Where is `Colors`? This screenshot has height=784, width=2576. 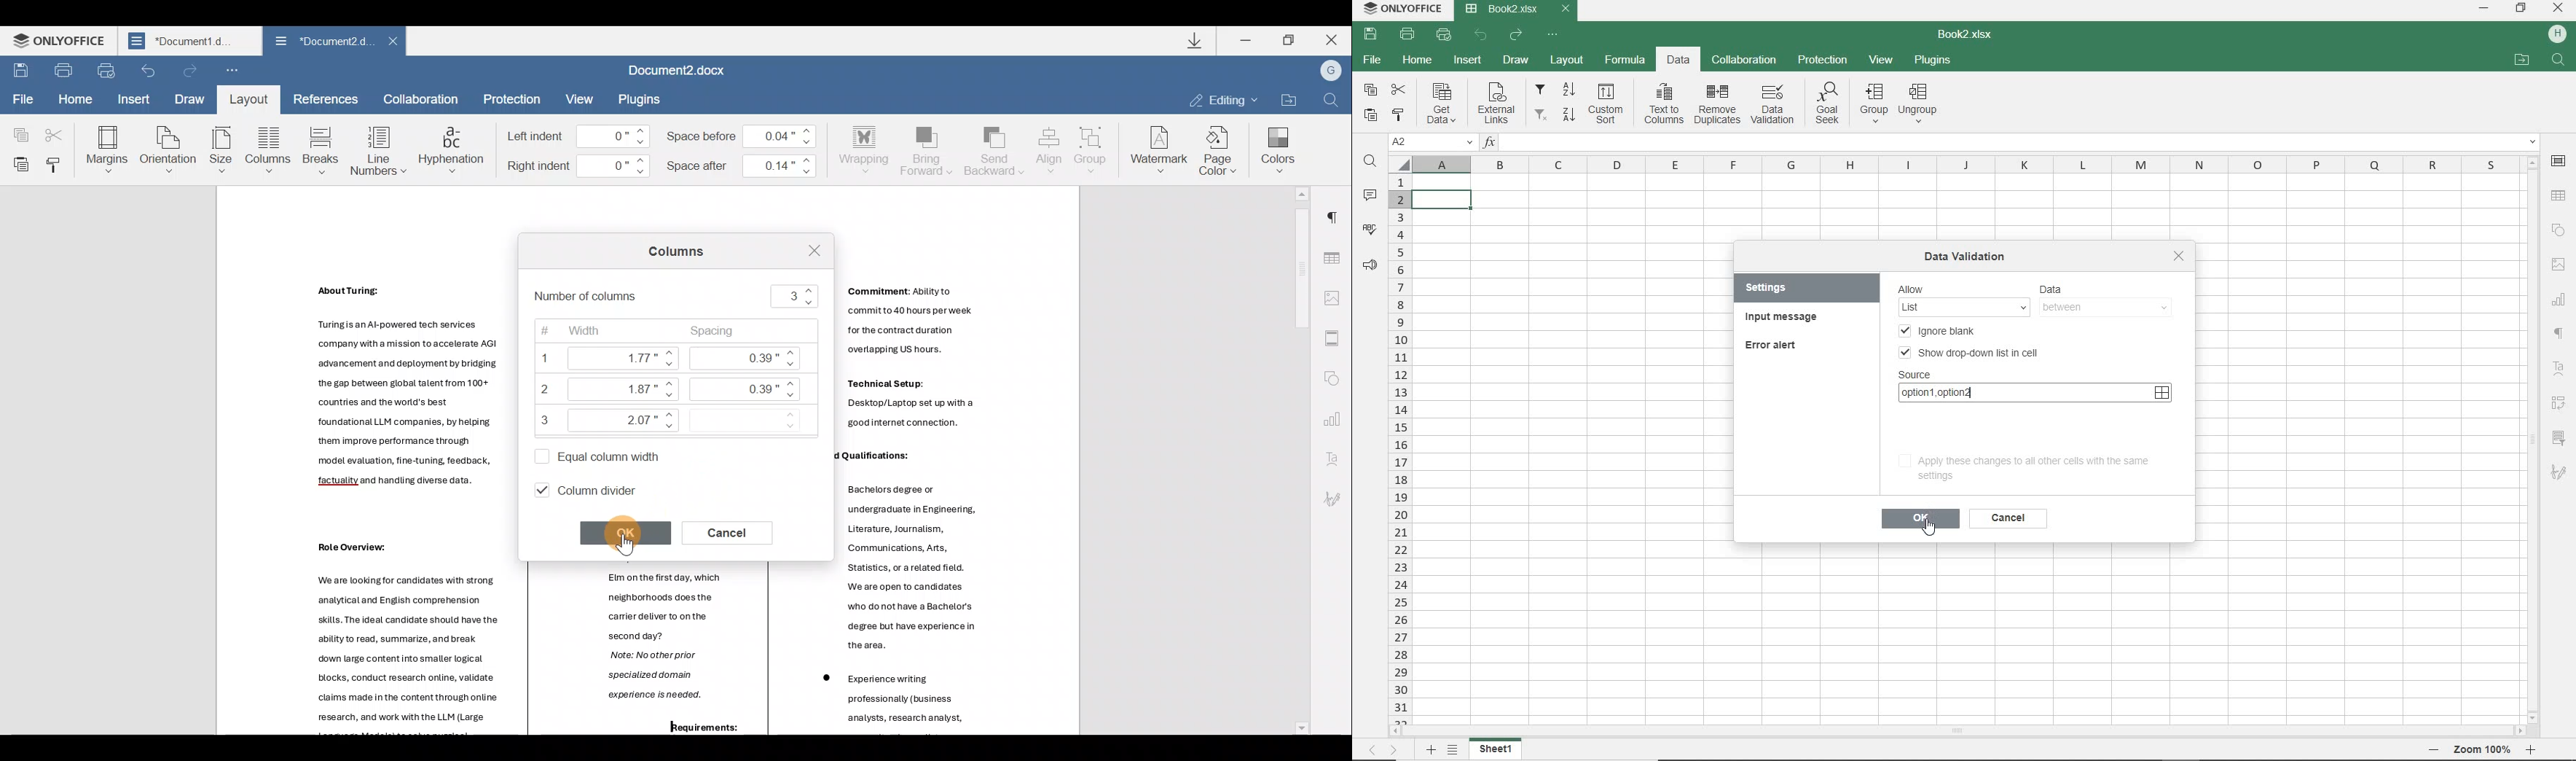 Colors is located at coordinates (1277, 146).